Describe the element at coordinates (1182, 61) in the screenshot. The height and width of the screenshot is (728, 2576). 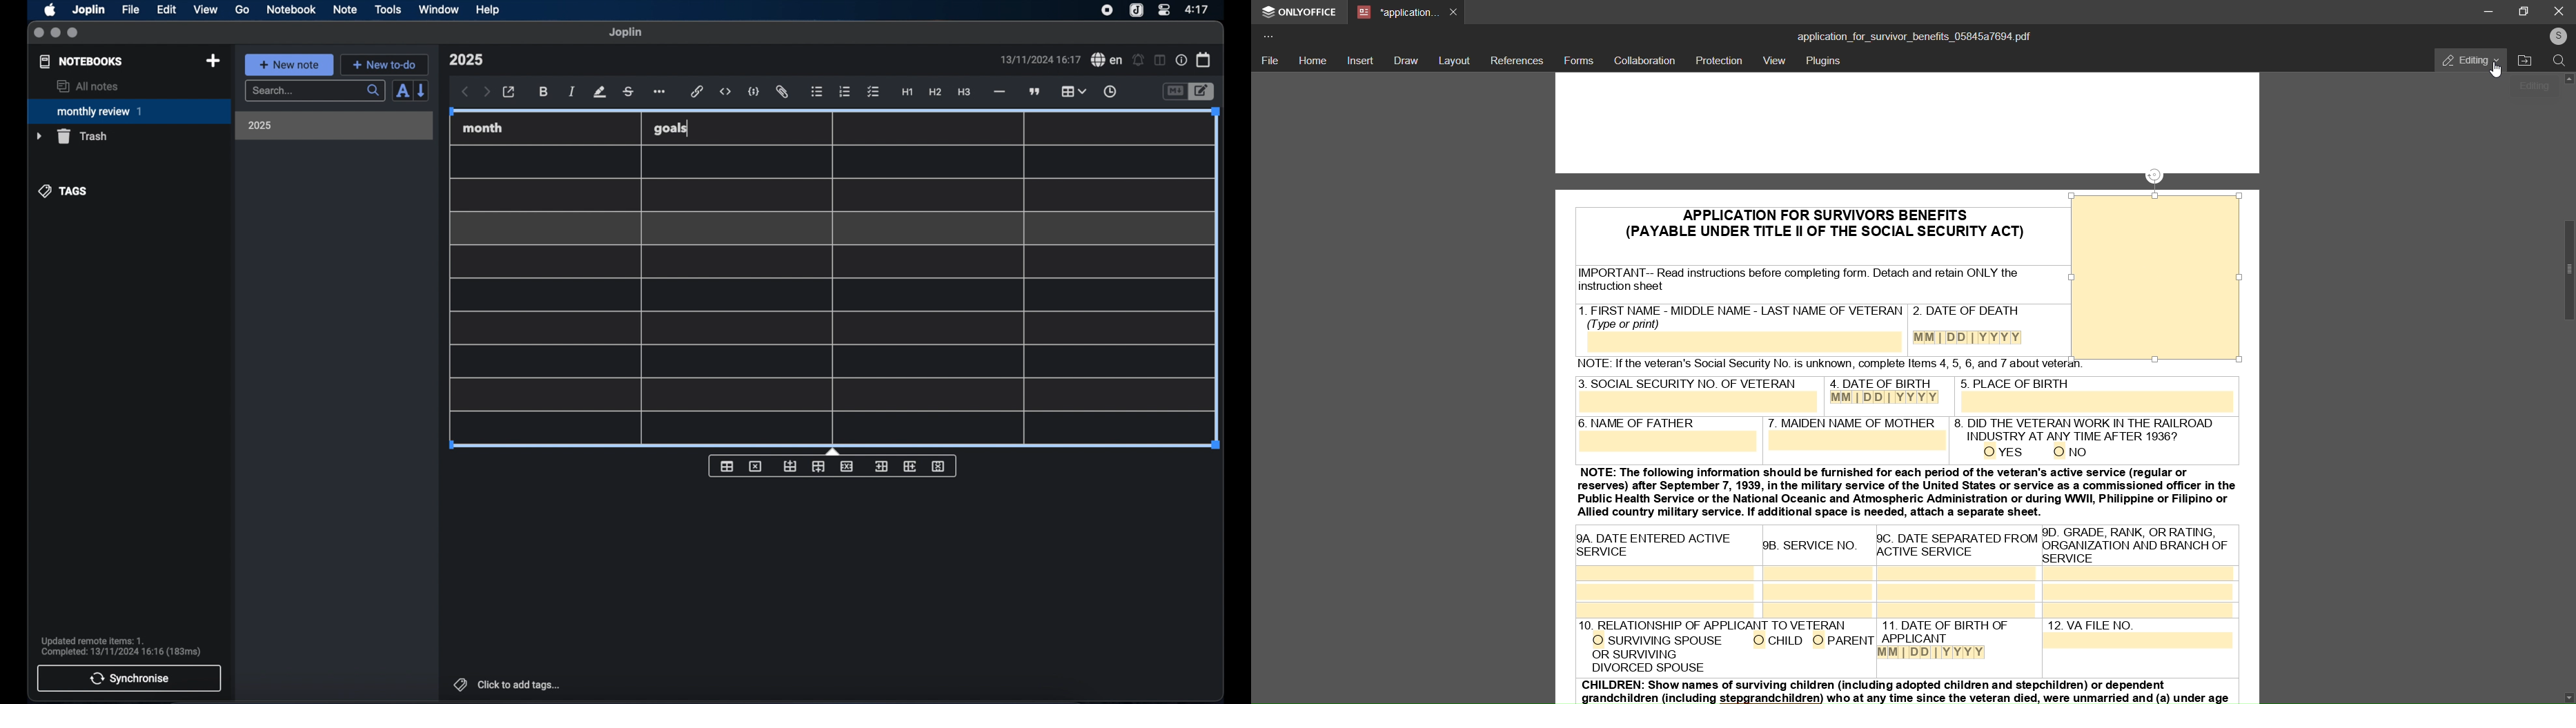
I see `note properties` at that location.